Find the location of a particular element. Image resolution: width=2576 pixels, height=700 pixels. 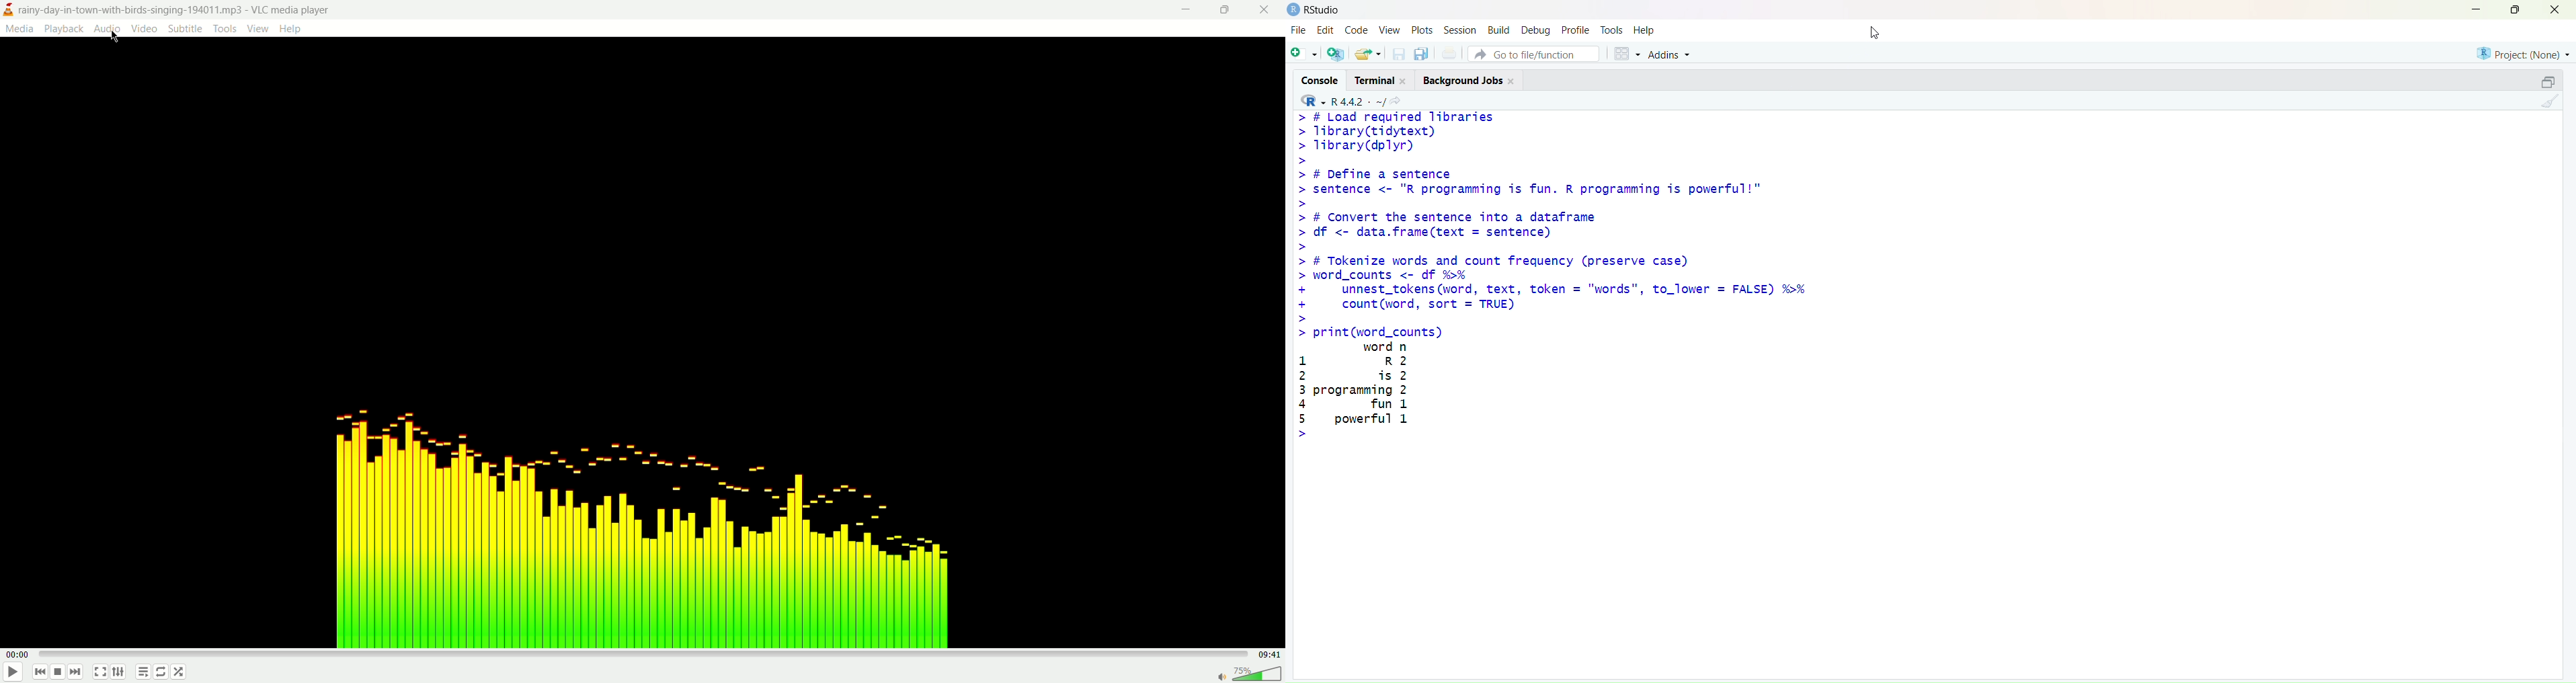

plots is located at coordinates (1423, 30).